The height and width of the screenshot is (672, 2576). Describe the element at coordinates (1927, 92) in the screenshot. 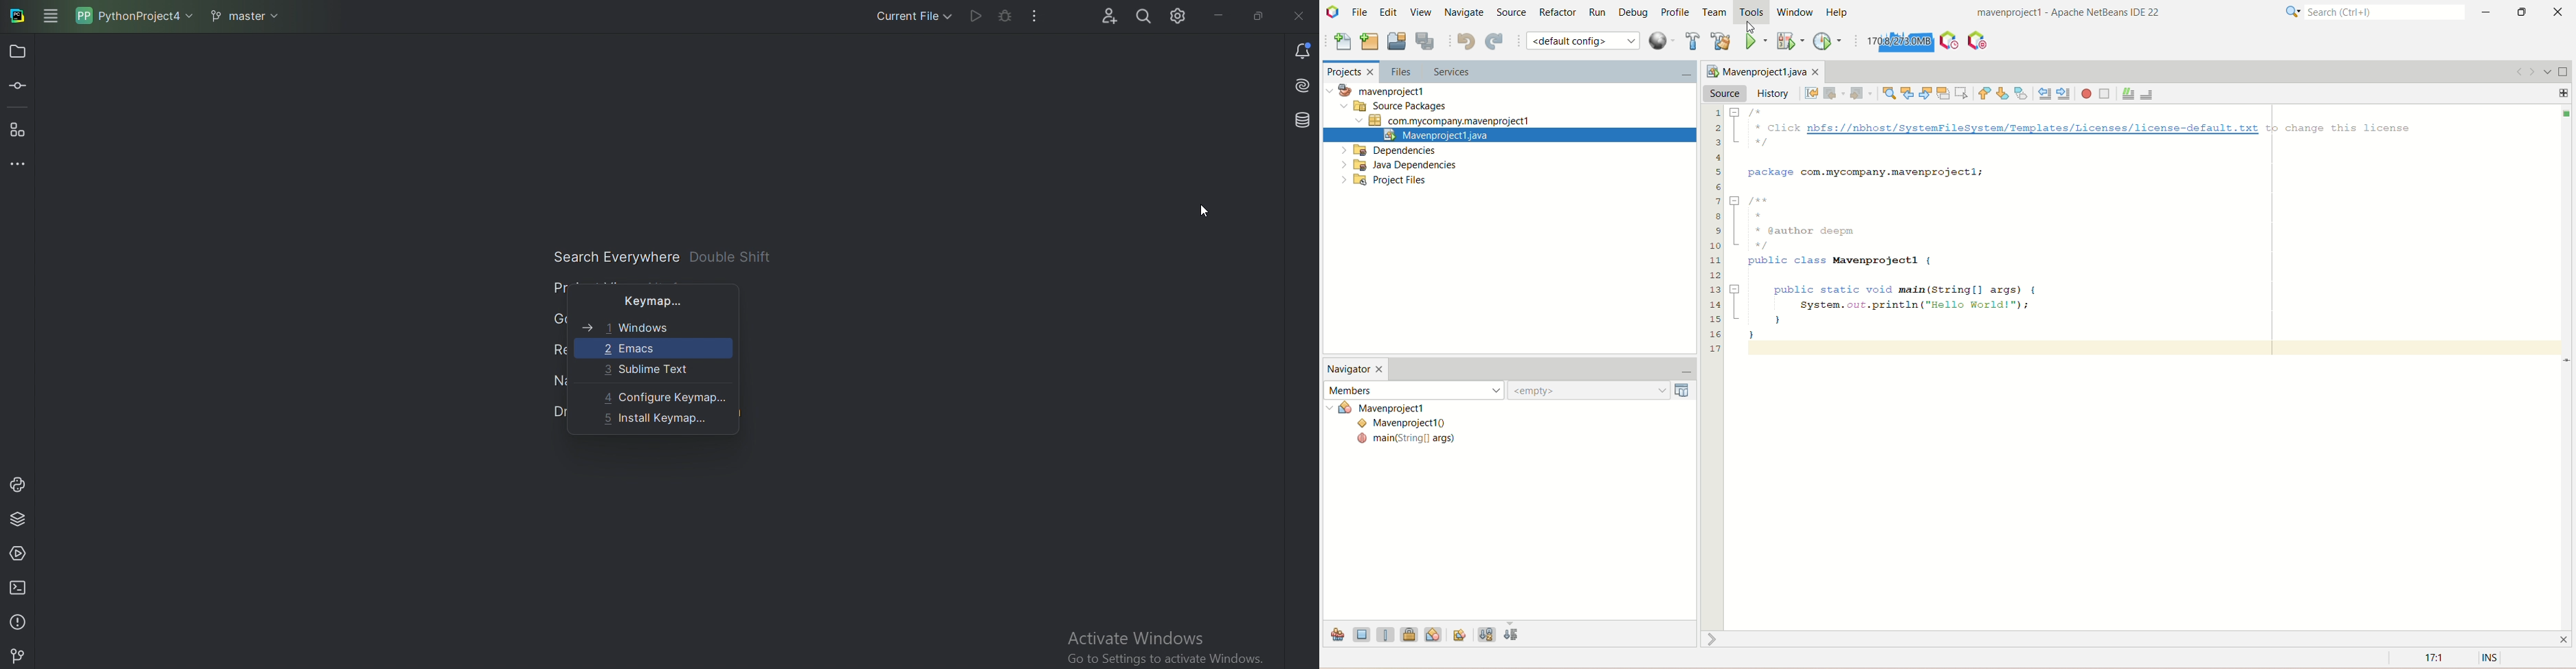

I see `find next occurrence` at that location.